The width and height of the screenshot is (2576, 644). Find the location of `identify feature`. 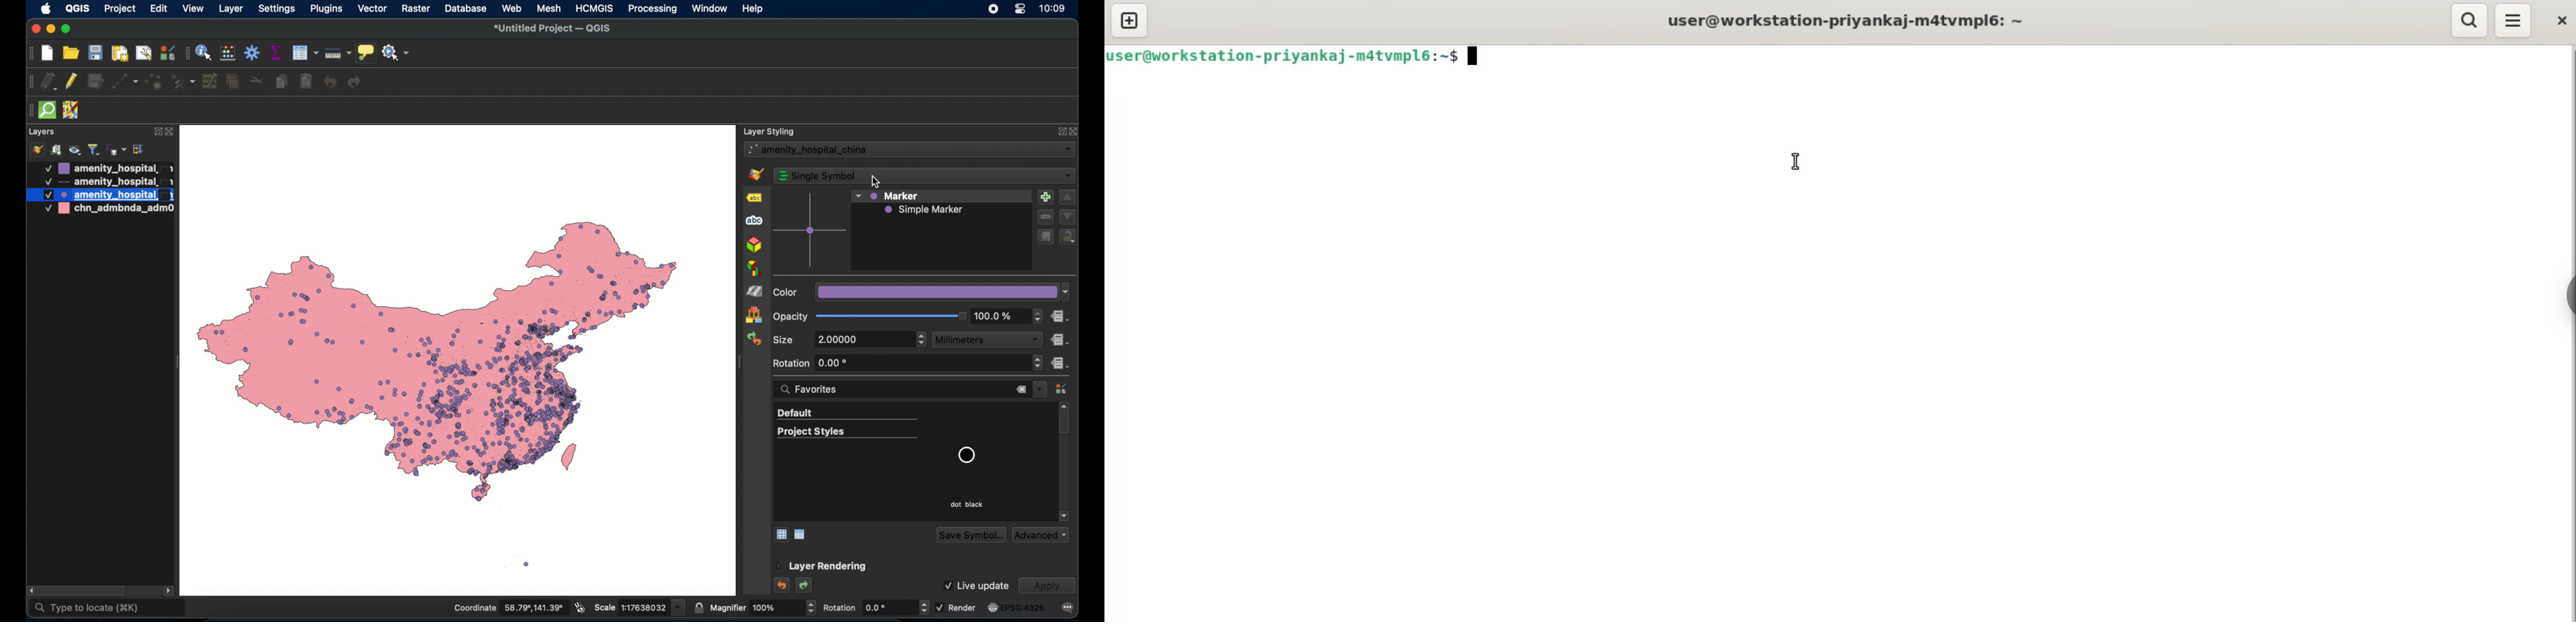

identify feature is located at coordinates (204, 52).